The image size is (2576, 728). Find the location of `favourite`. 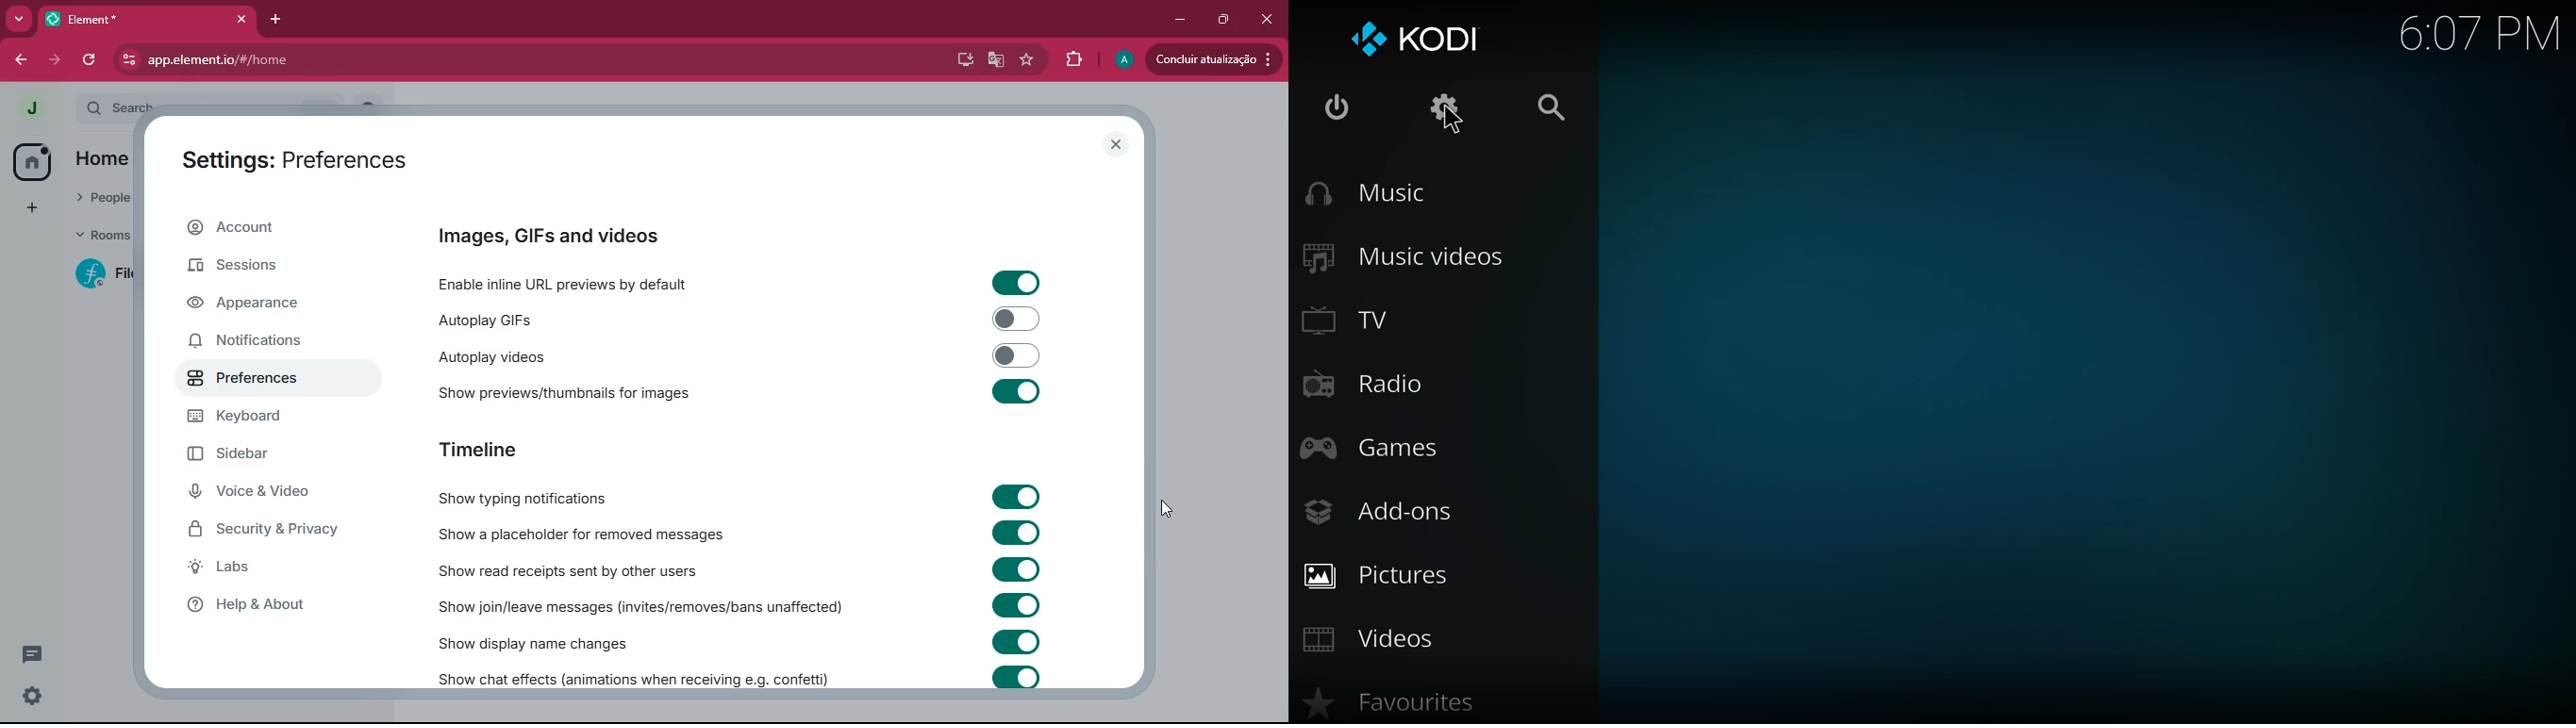

favourite is located at coordinates (1027, 60).